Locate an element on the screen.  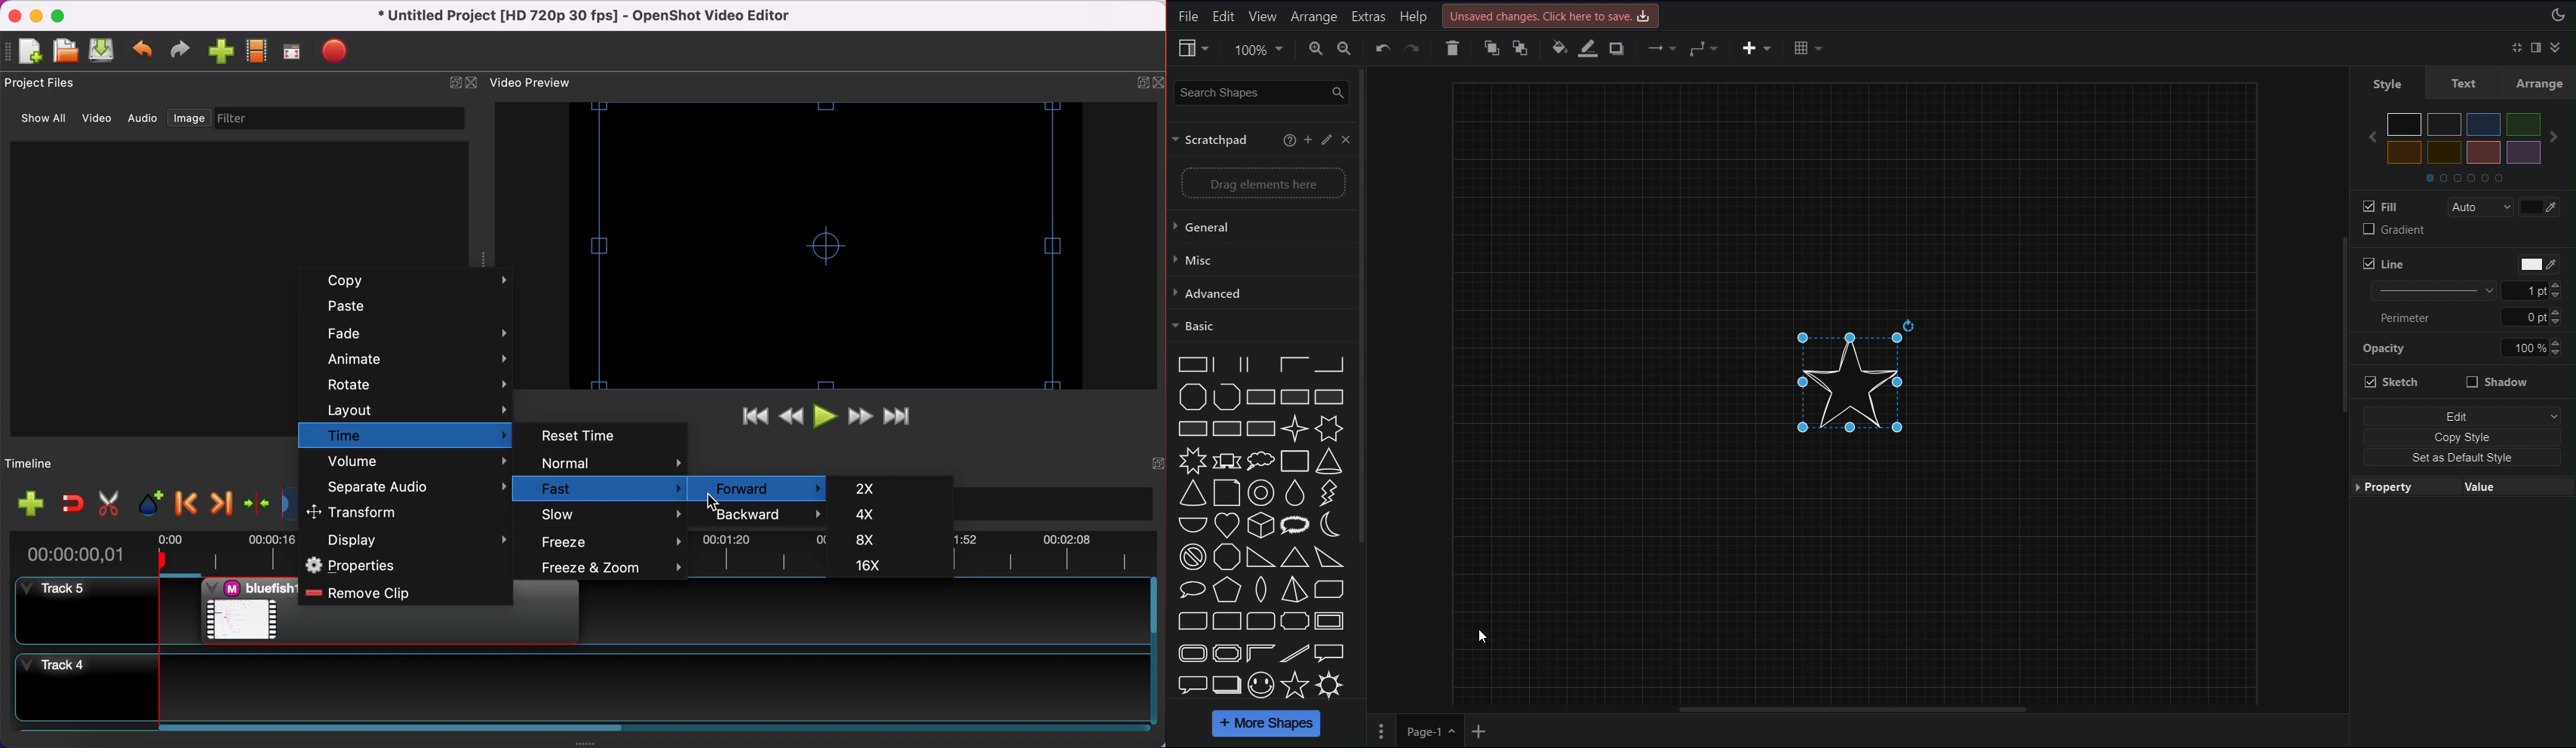
Zoom 100% is located at coordinates (1256, 48).